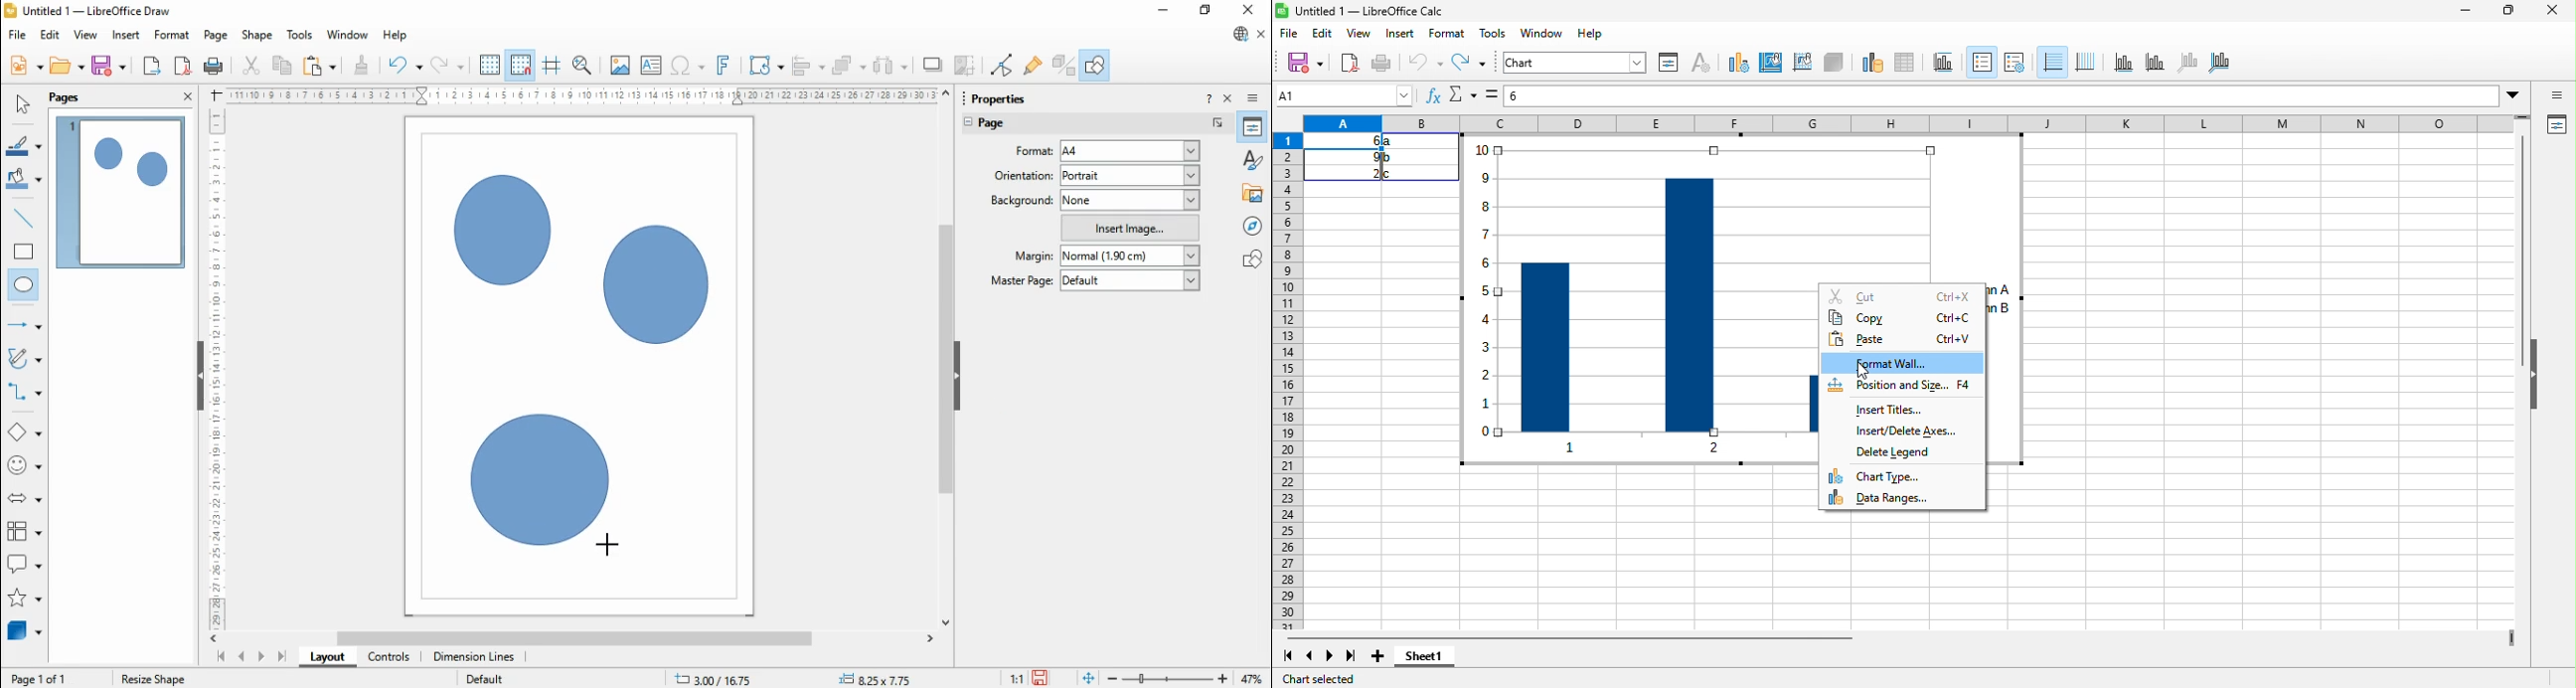 The height and width of the screenshot is (700, 2576). What do you see at coordinates (1229, 97) in the screenshot?
I see `close sidebar deck` at bounding box center [1229, 97].